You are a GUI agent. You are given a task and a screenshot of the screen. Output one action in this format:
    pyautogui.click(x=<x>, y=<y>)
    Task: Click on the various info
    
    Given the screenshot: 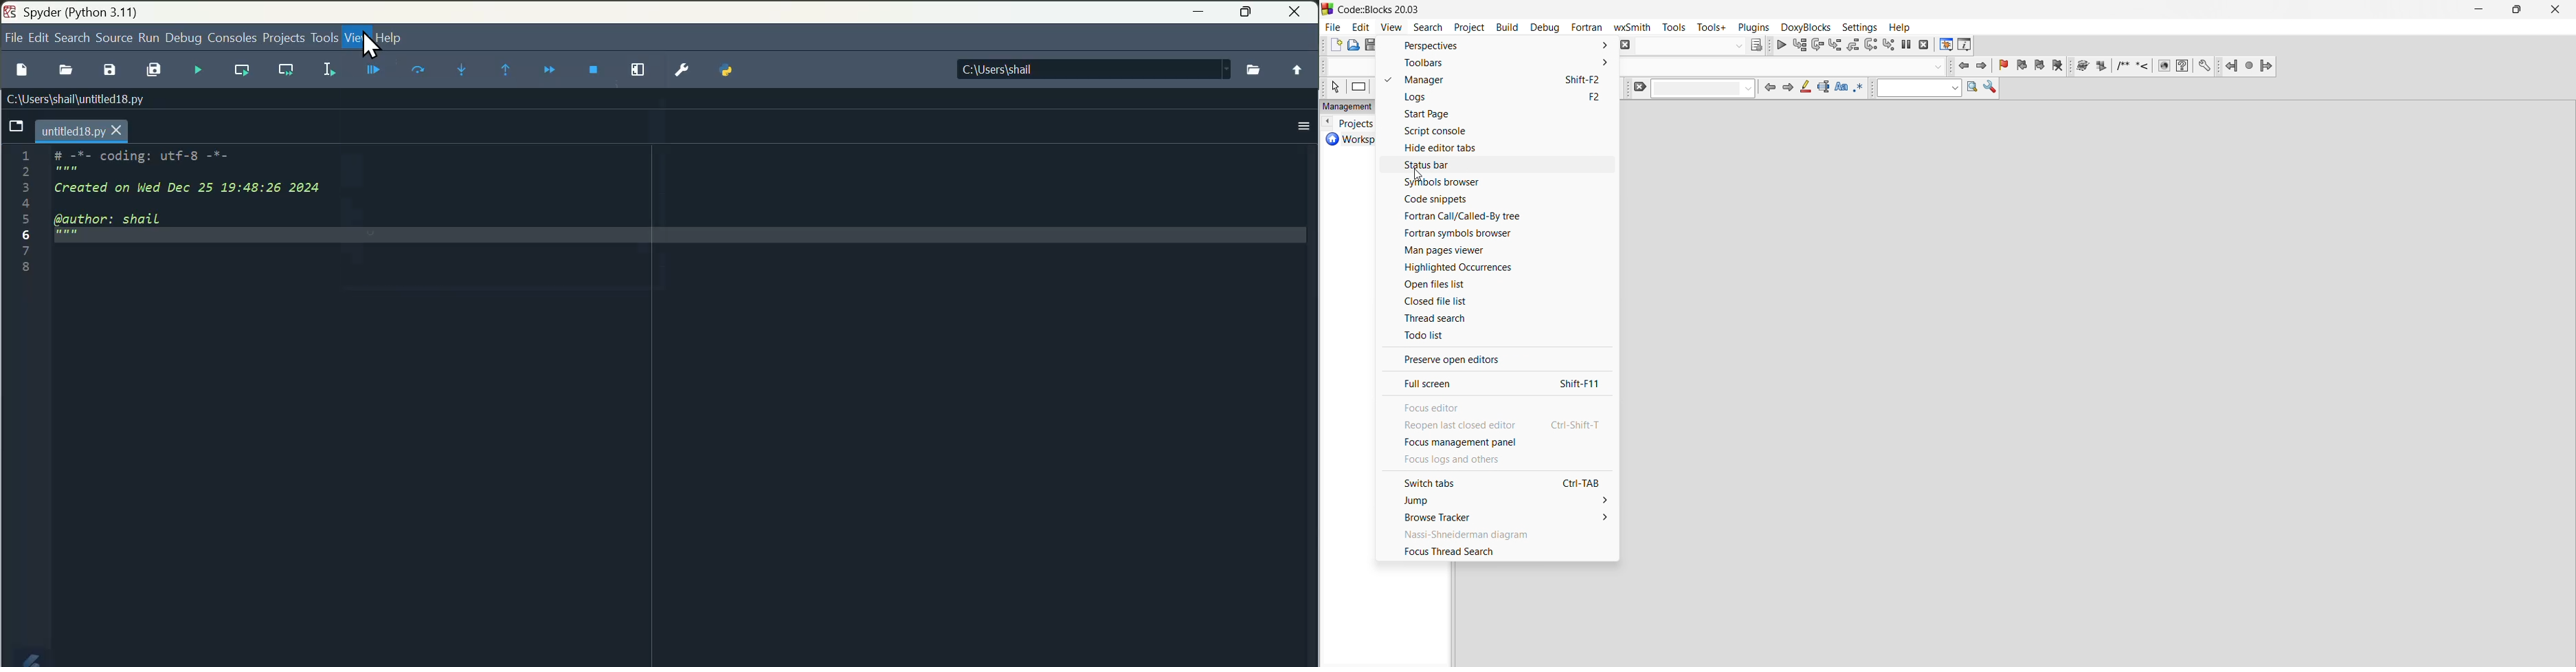 What is the action you would take?
    pyautogui.click(x=1965, y=46)
    